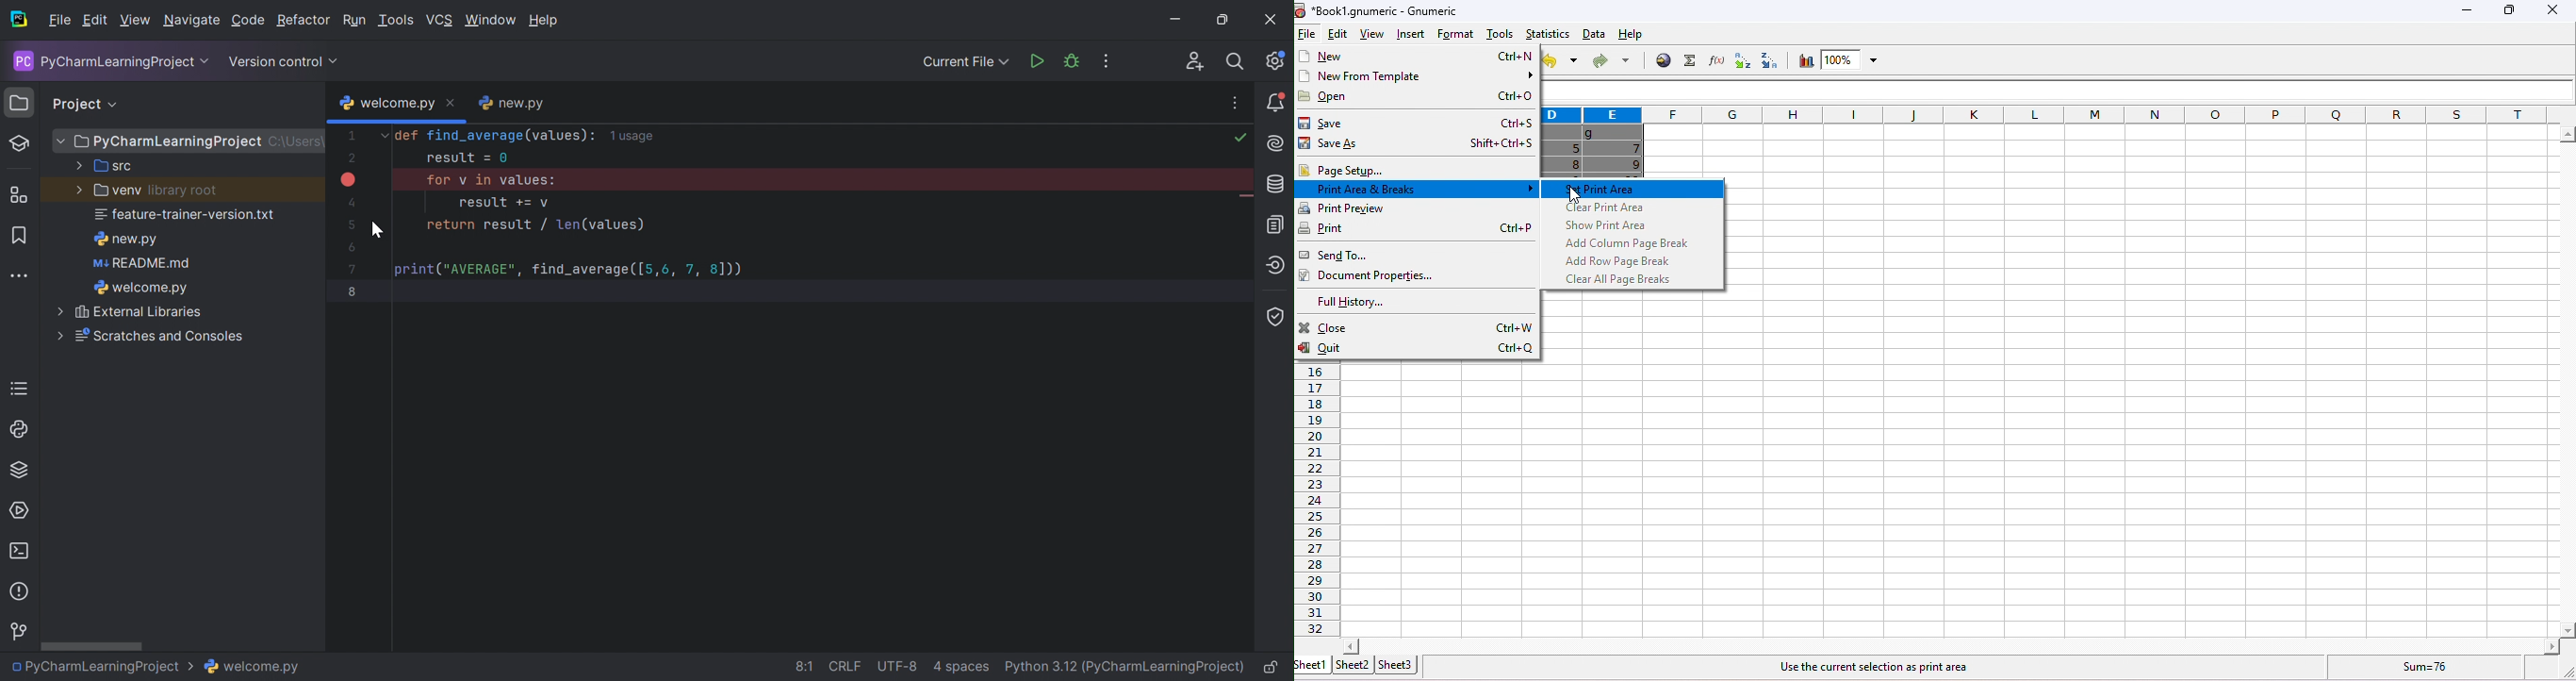  What do you see at coordinates (1419, 145) in the screenshot?
I see `save as` at bounding box center [1419, 145].